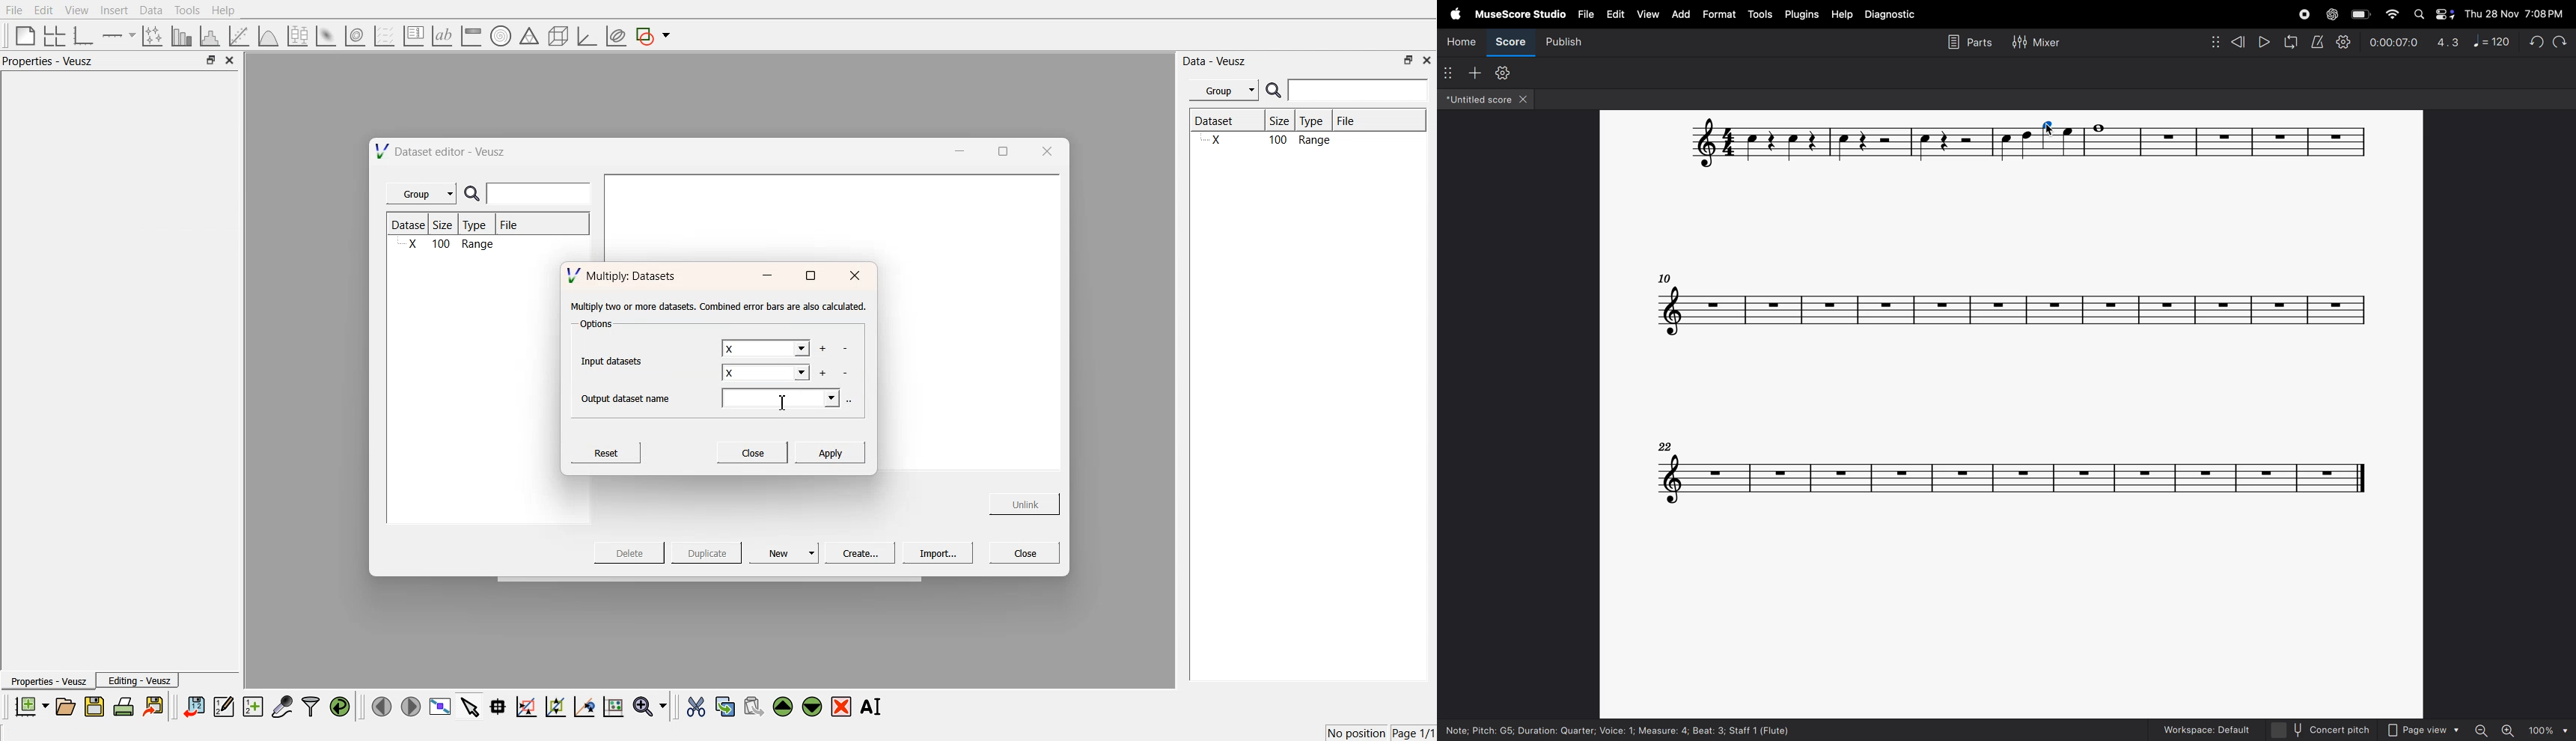 This screenshot has height=756, width=2576. I want to click on draw a rectangle on zoom graph axes, so click(525, 705).